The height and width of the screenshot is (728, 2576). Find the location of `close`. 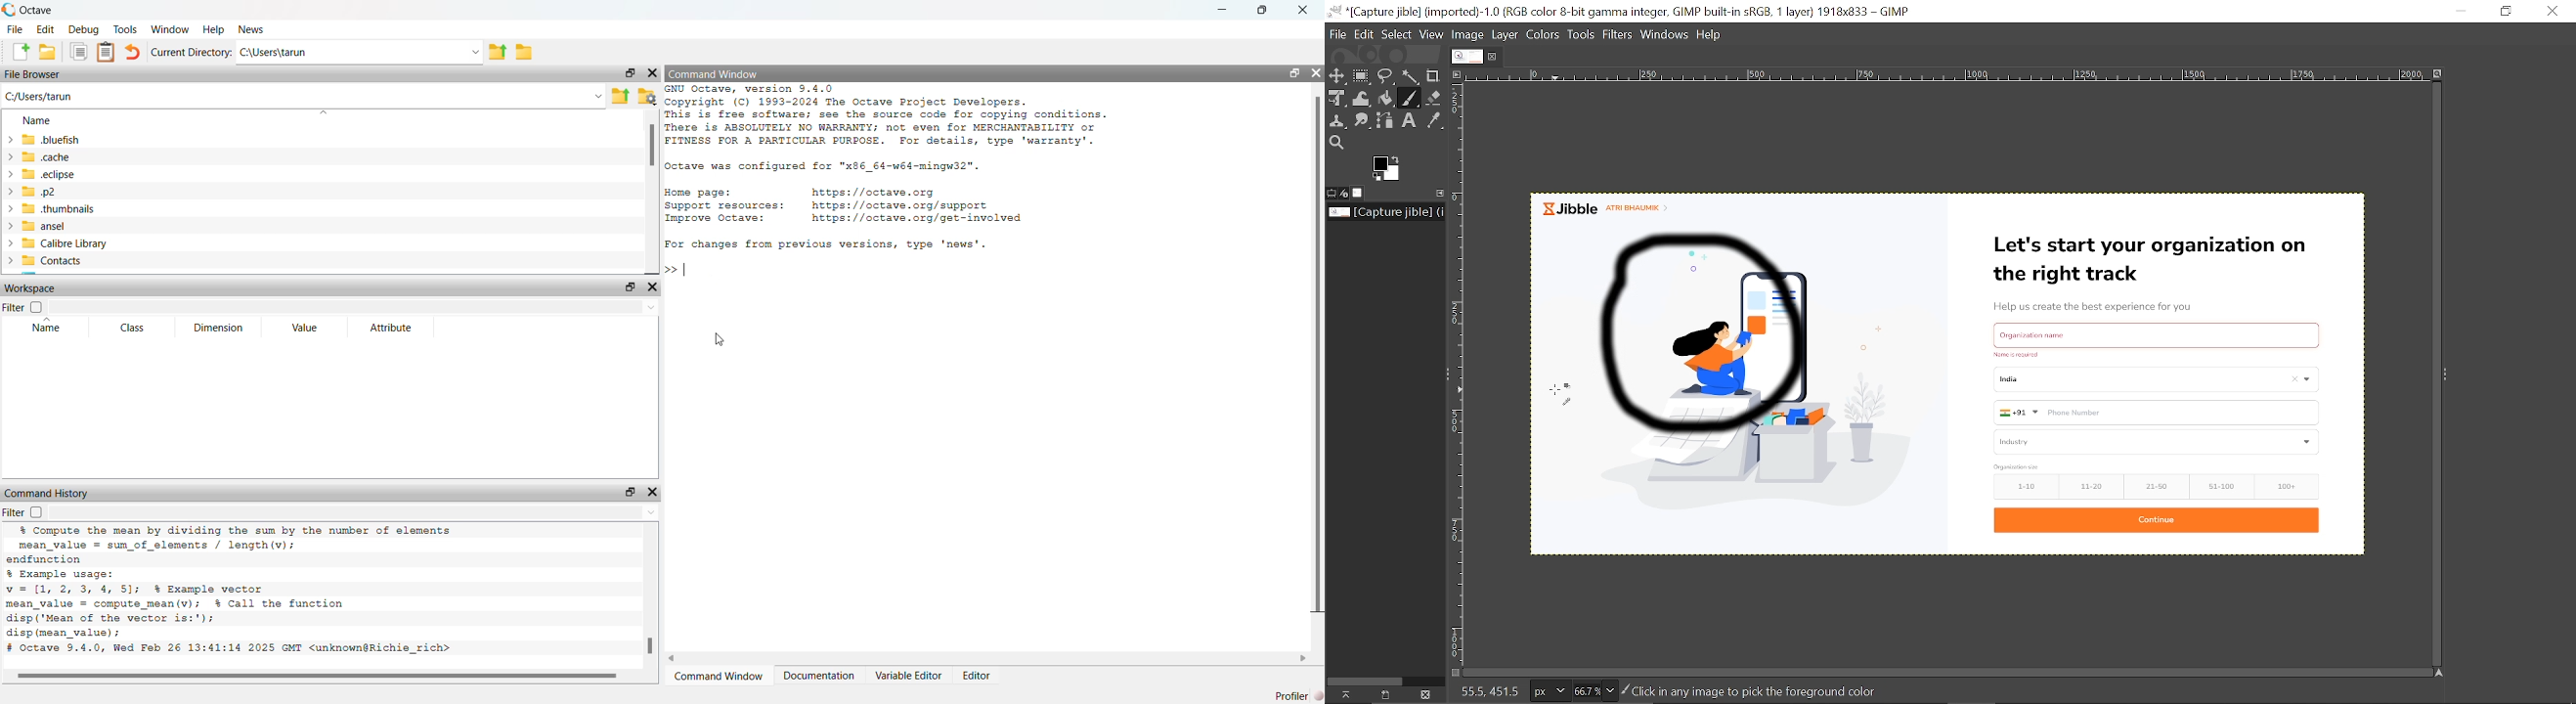

close is located at coordinates (653, 286).